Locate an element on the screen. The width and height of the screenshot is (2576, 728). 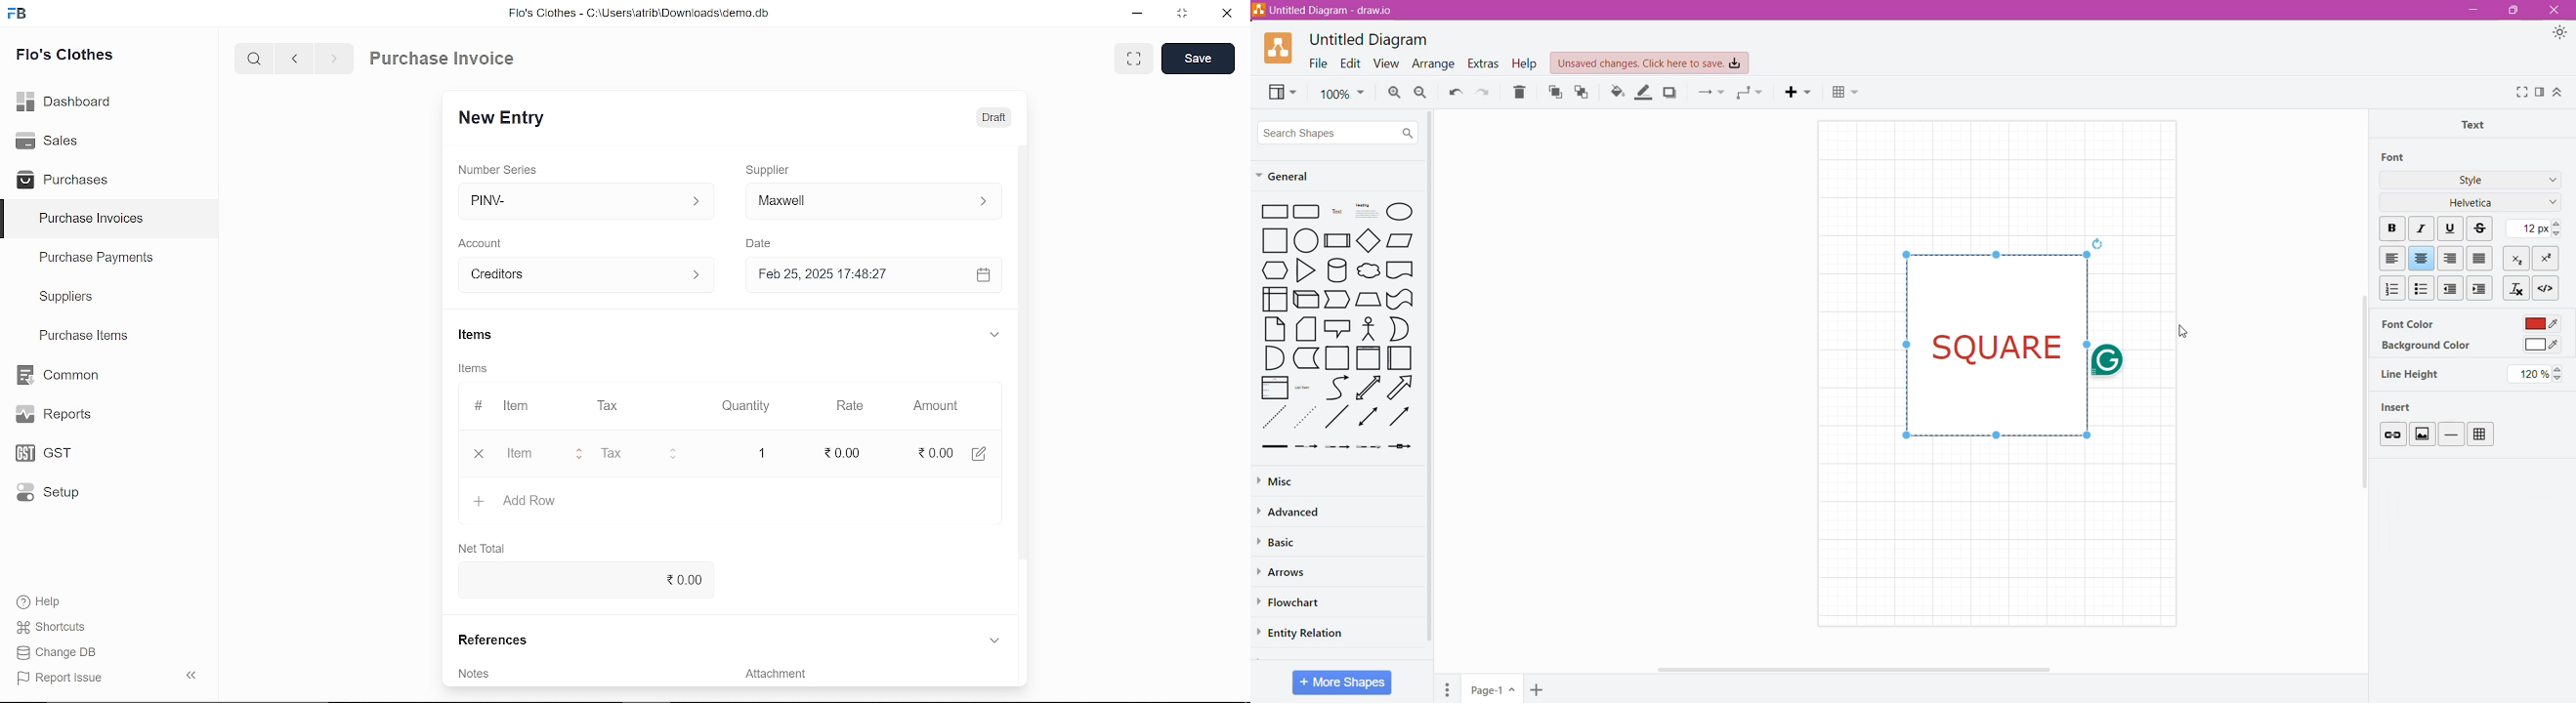
Expand/Collapse is located at coordinates (2558, 92).